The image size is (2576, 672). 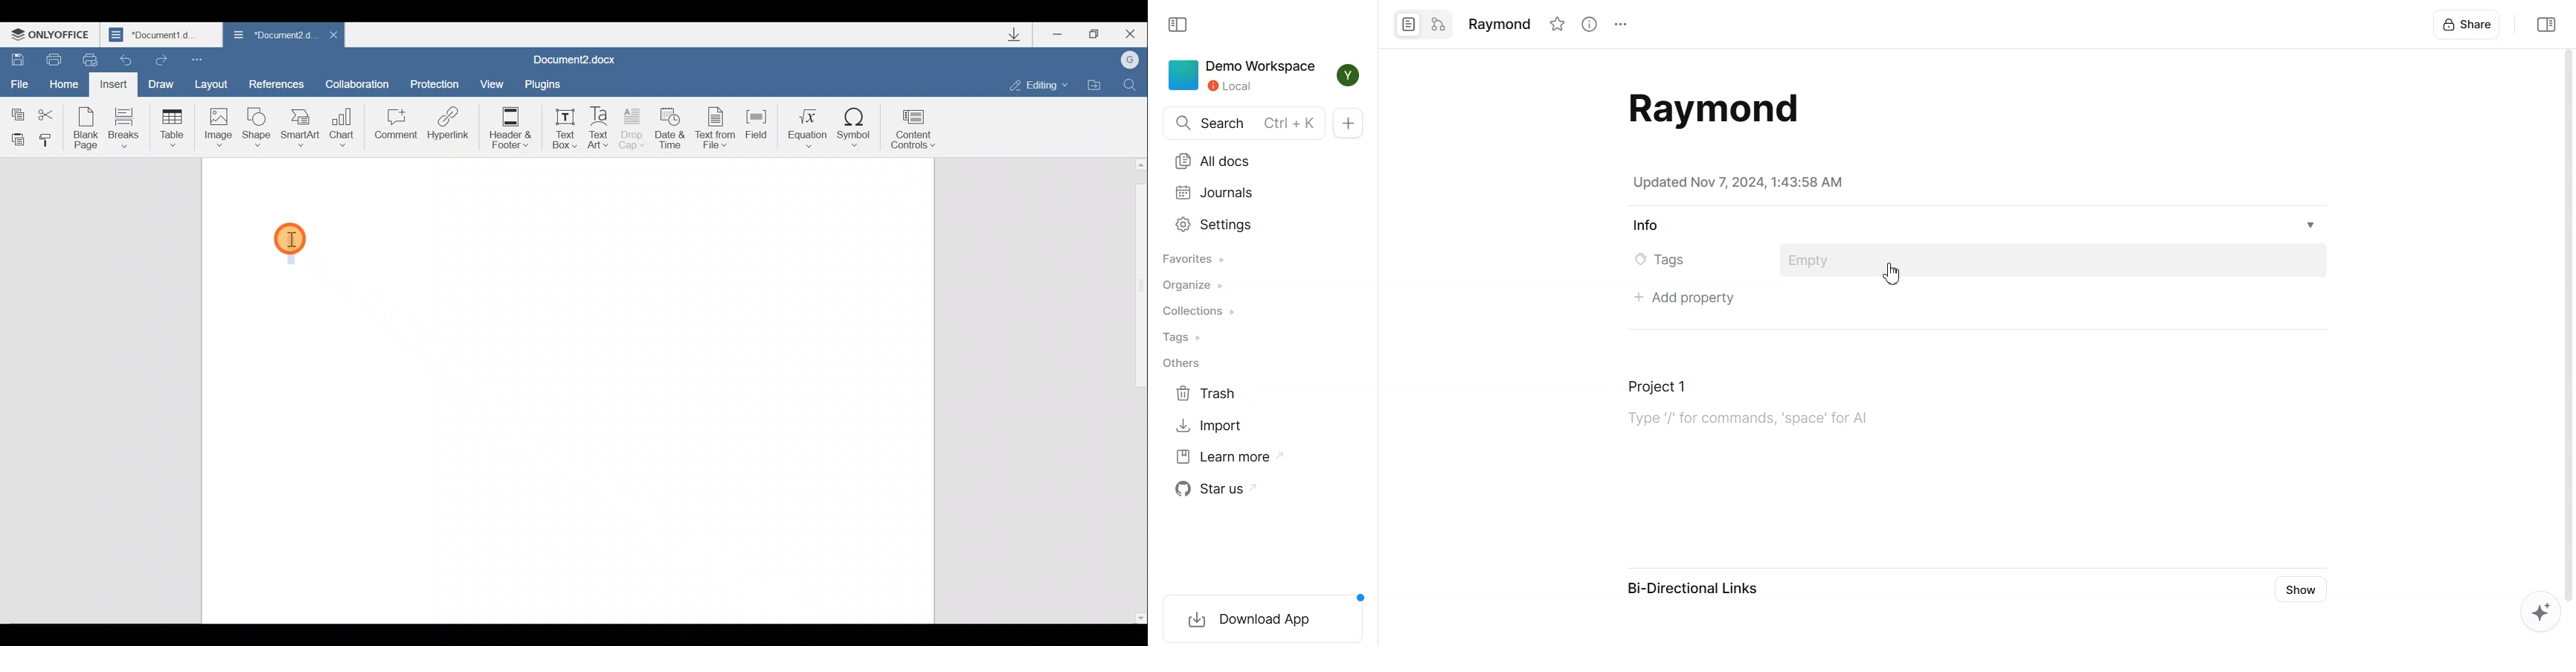 What do you see at coordinates (1243, 123) in the screenshot?
I see `Search doc` at bounding box center [1243, 123].